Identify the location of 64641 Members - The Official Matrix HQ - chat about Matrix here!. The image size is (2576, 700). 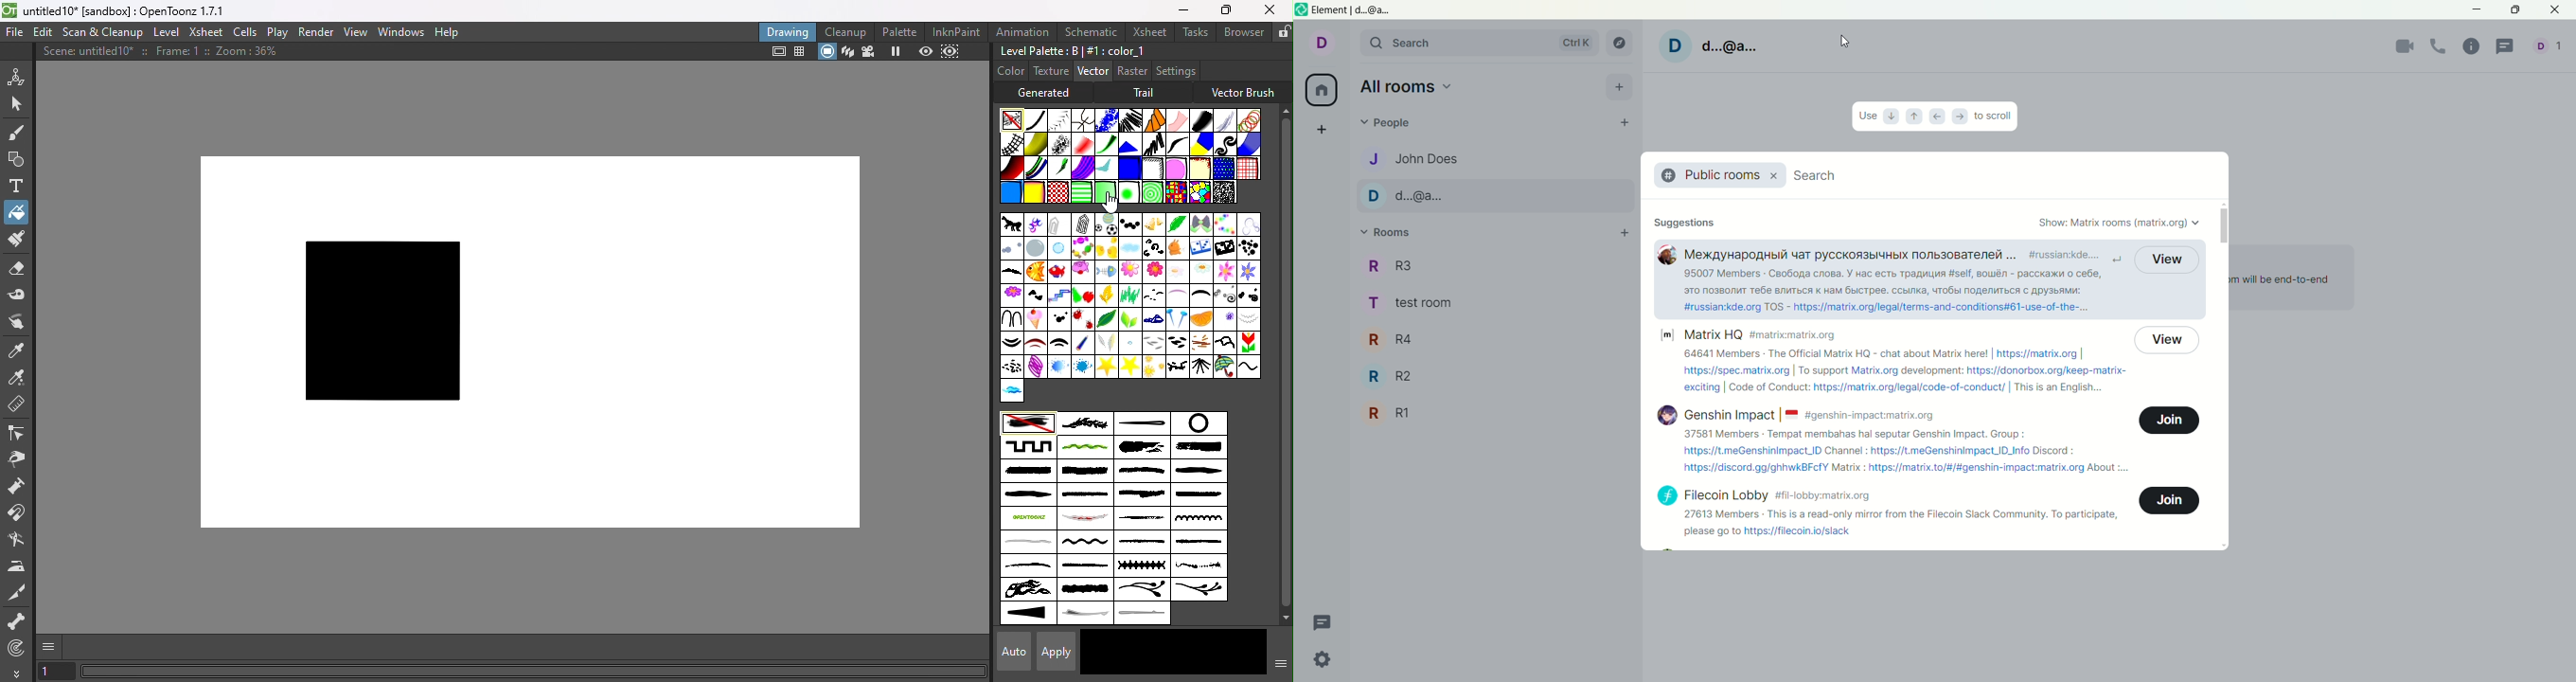
(1836, 353).